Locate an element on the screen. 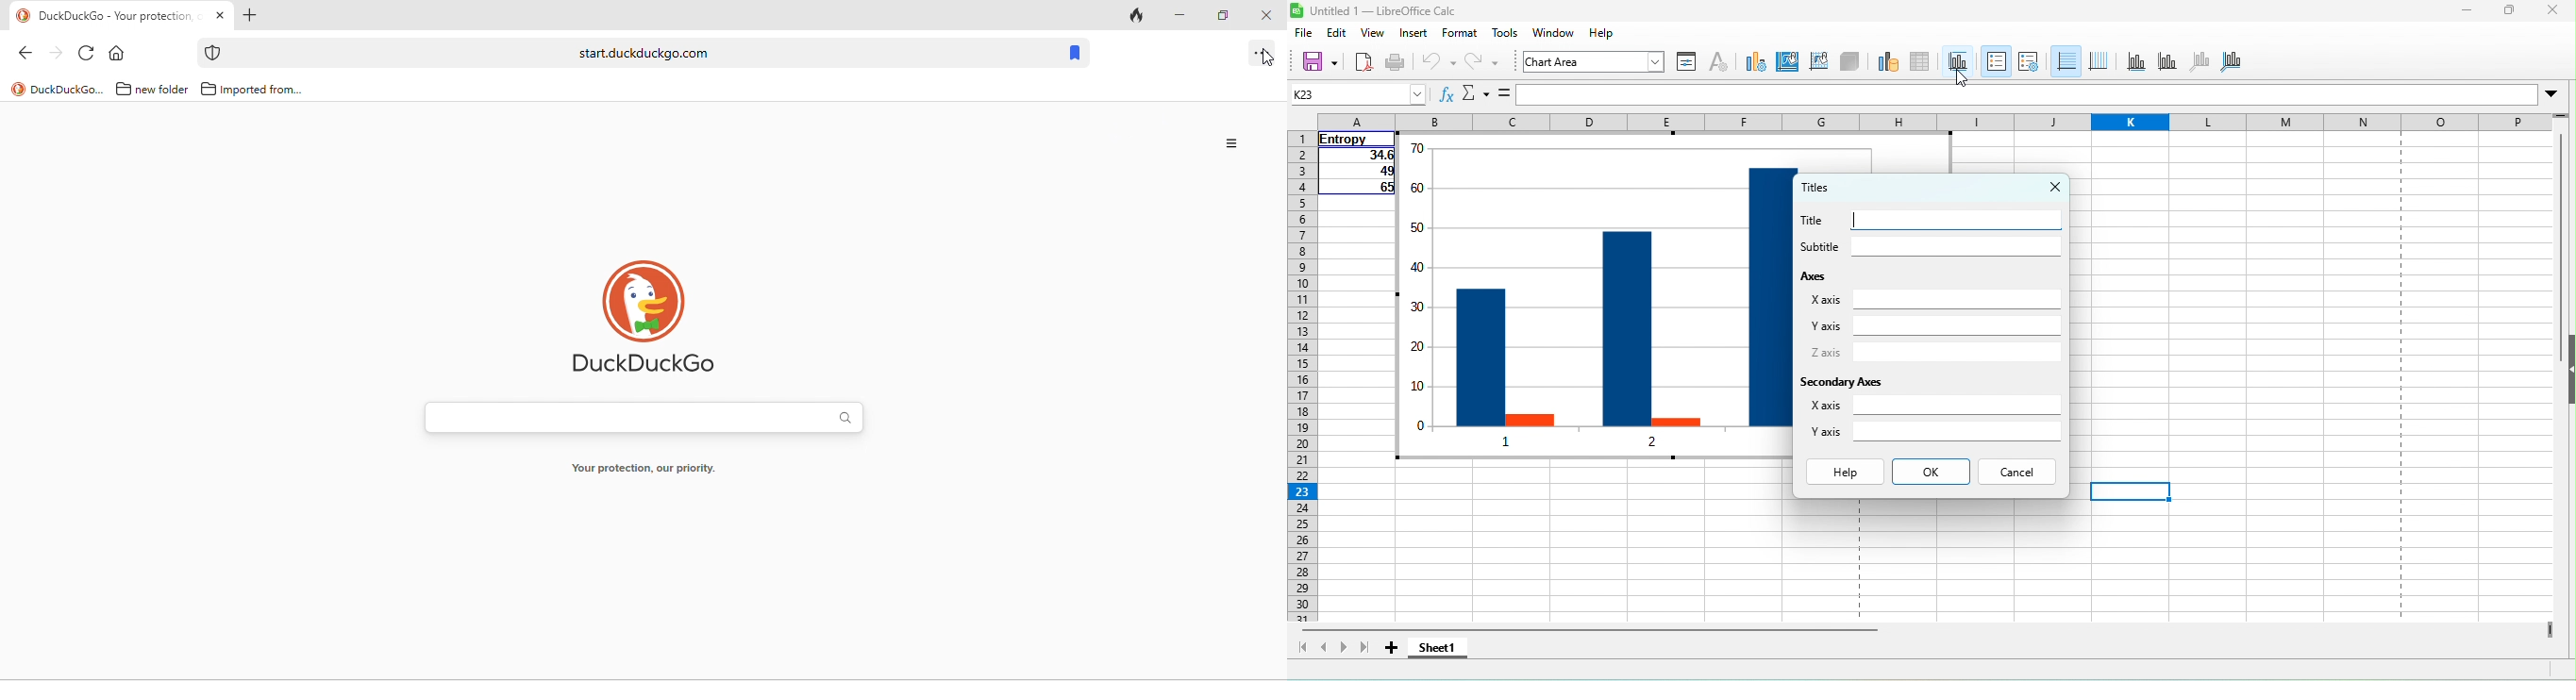  untitled 1- libre office cala is located at coordinates (1378, 12).